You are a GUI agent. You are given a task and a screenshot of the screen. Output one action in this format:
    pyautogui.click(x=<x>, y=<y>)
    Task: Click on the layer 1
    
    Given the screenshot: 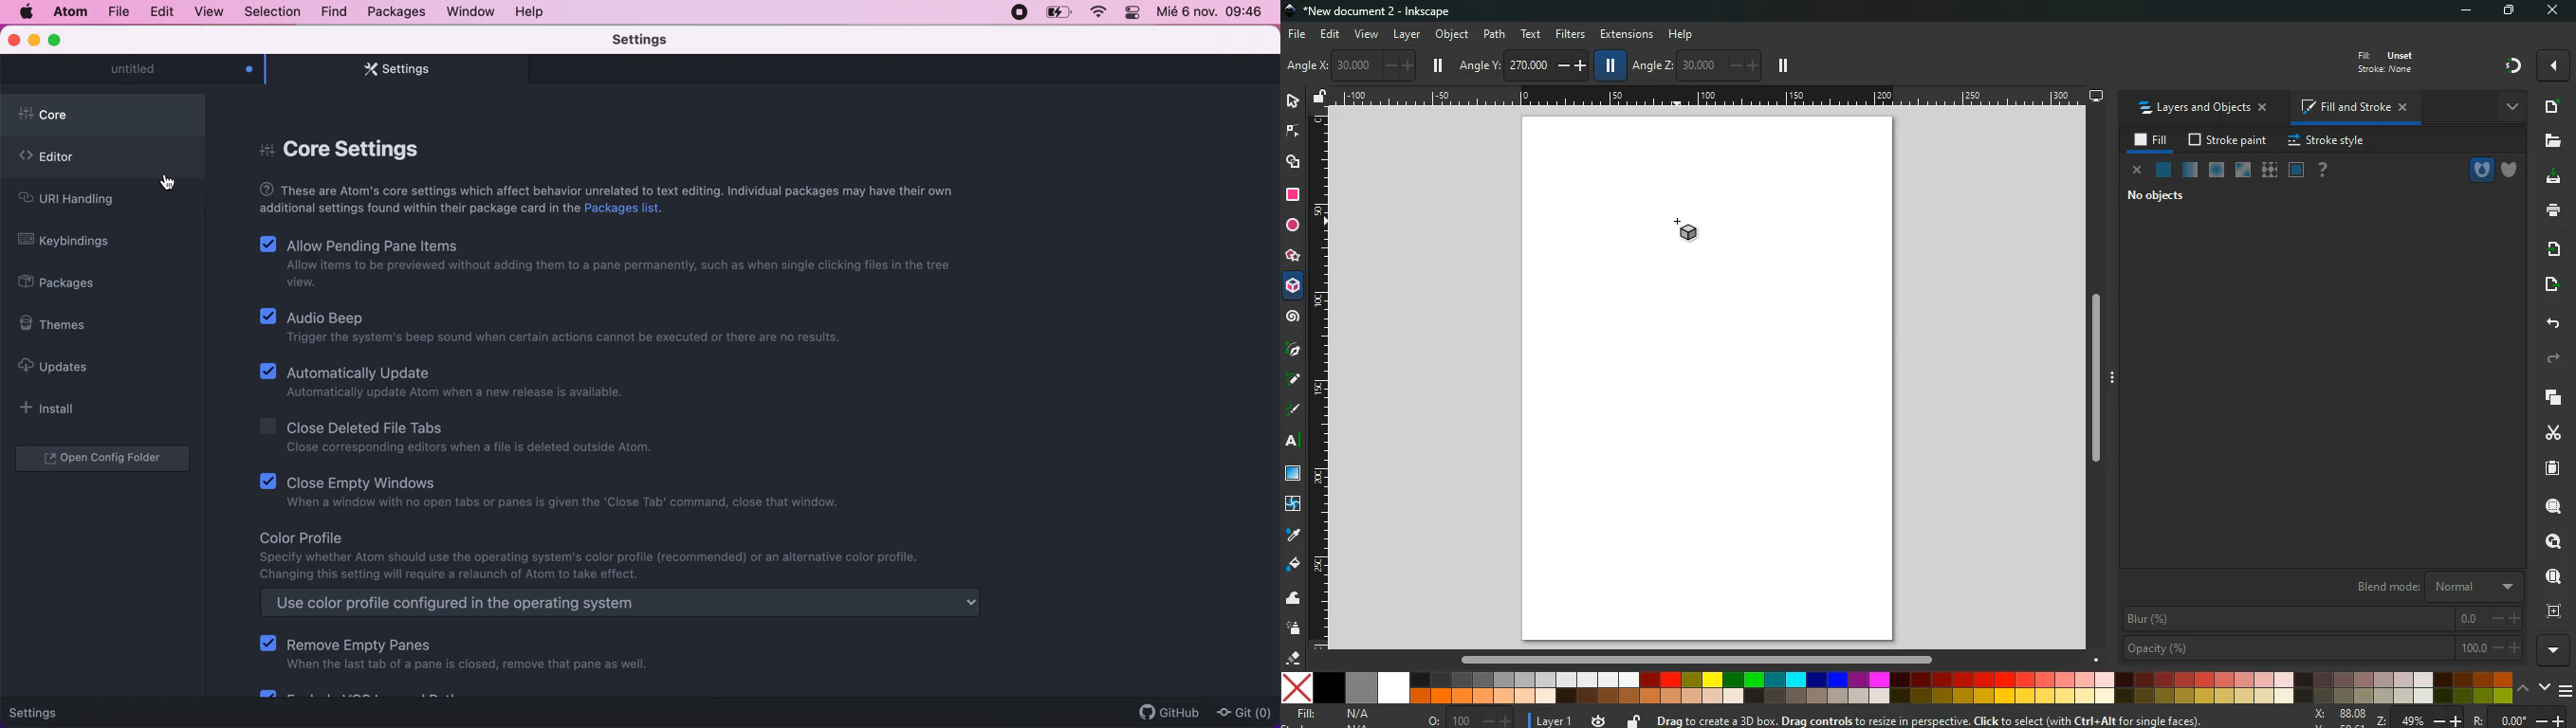 What is the action you would take?
    pyautogui.click(x=1555, y=718)
    